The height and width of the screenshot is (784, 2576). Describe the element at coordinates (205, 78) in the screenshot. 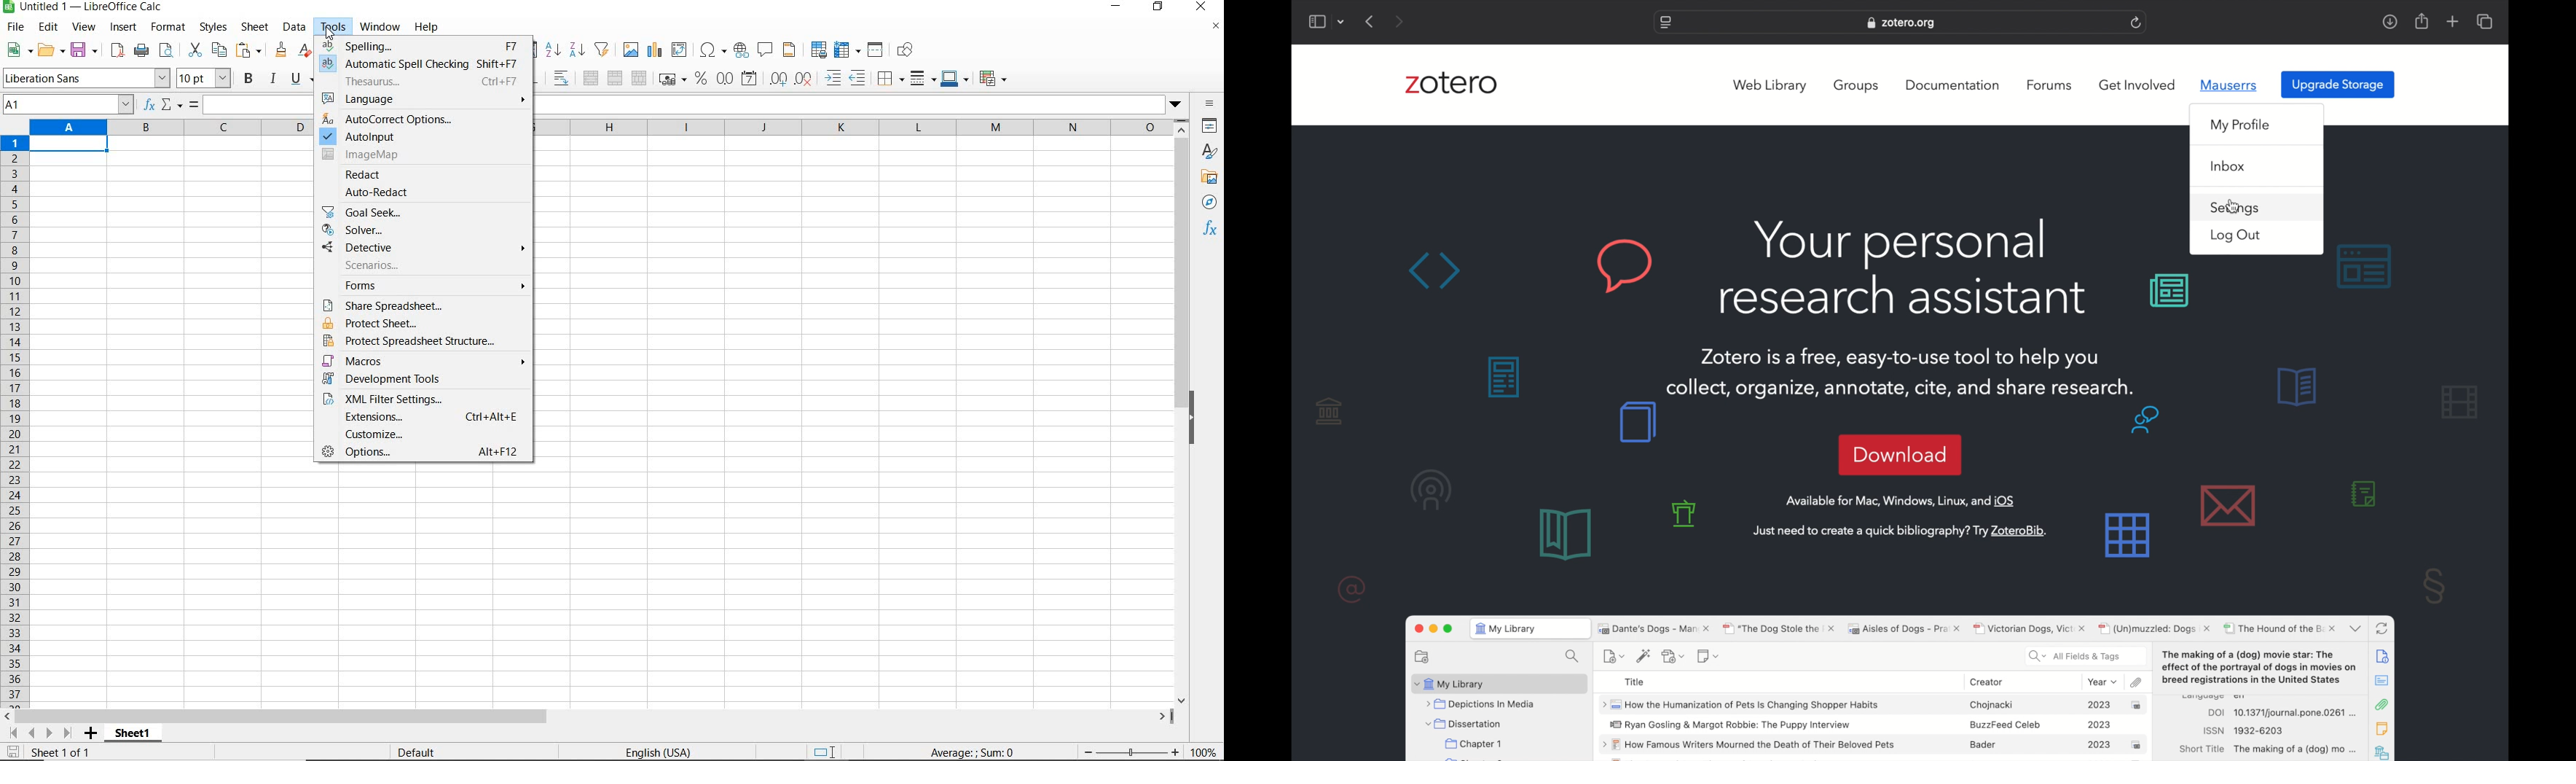

I see `font size` at that location.